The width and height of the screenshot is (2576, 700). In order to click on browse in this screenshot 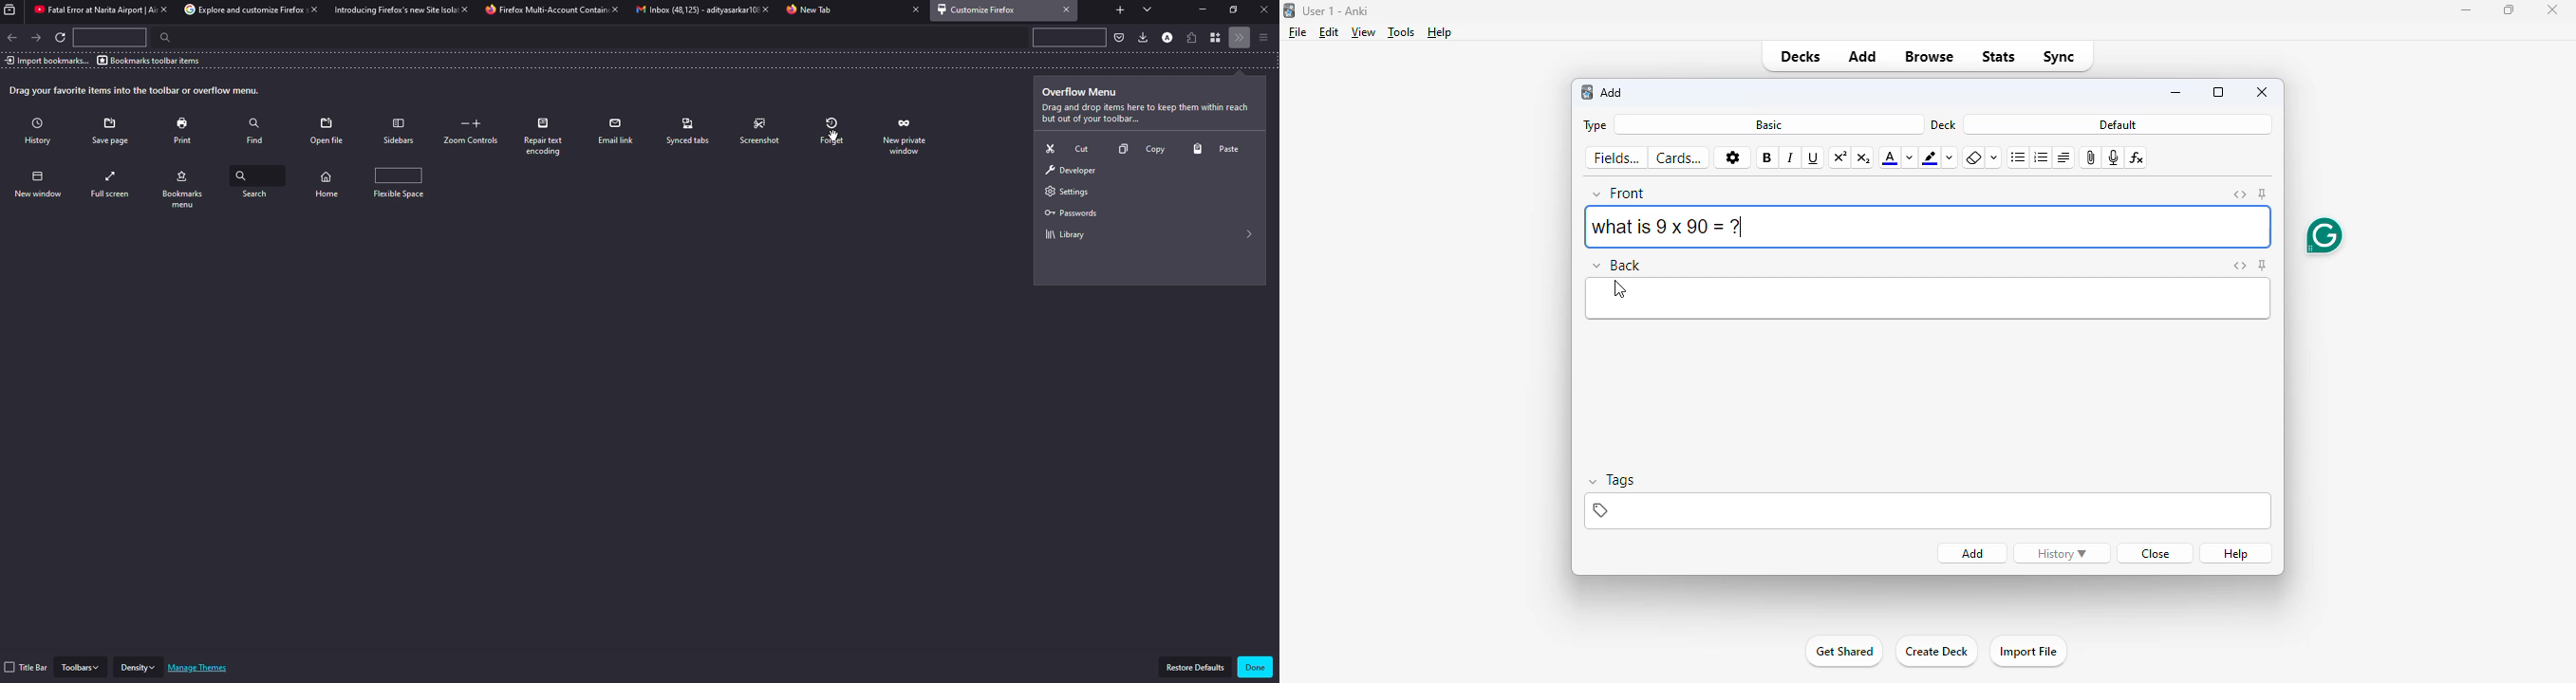, I will do `click(1931, 56)`.